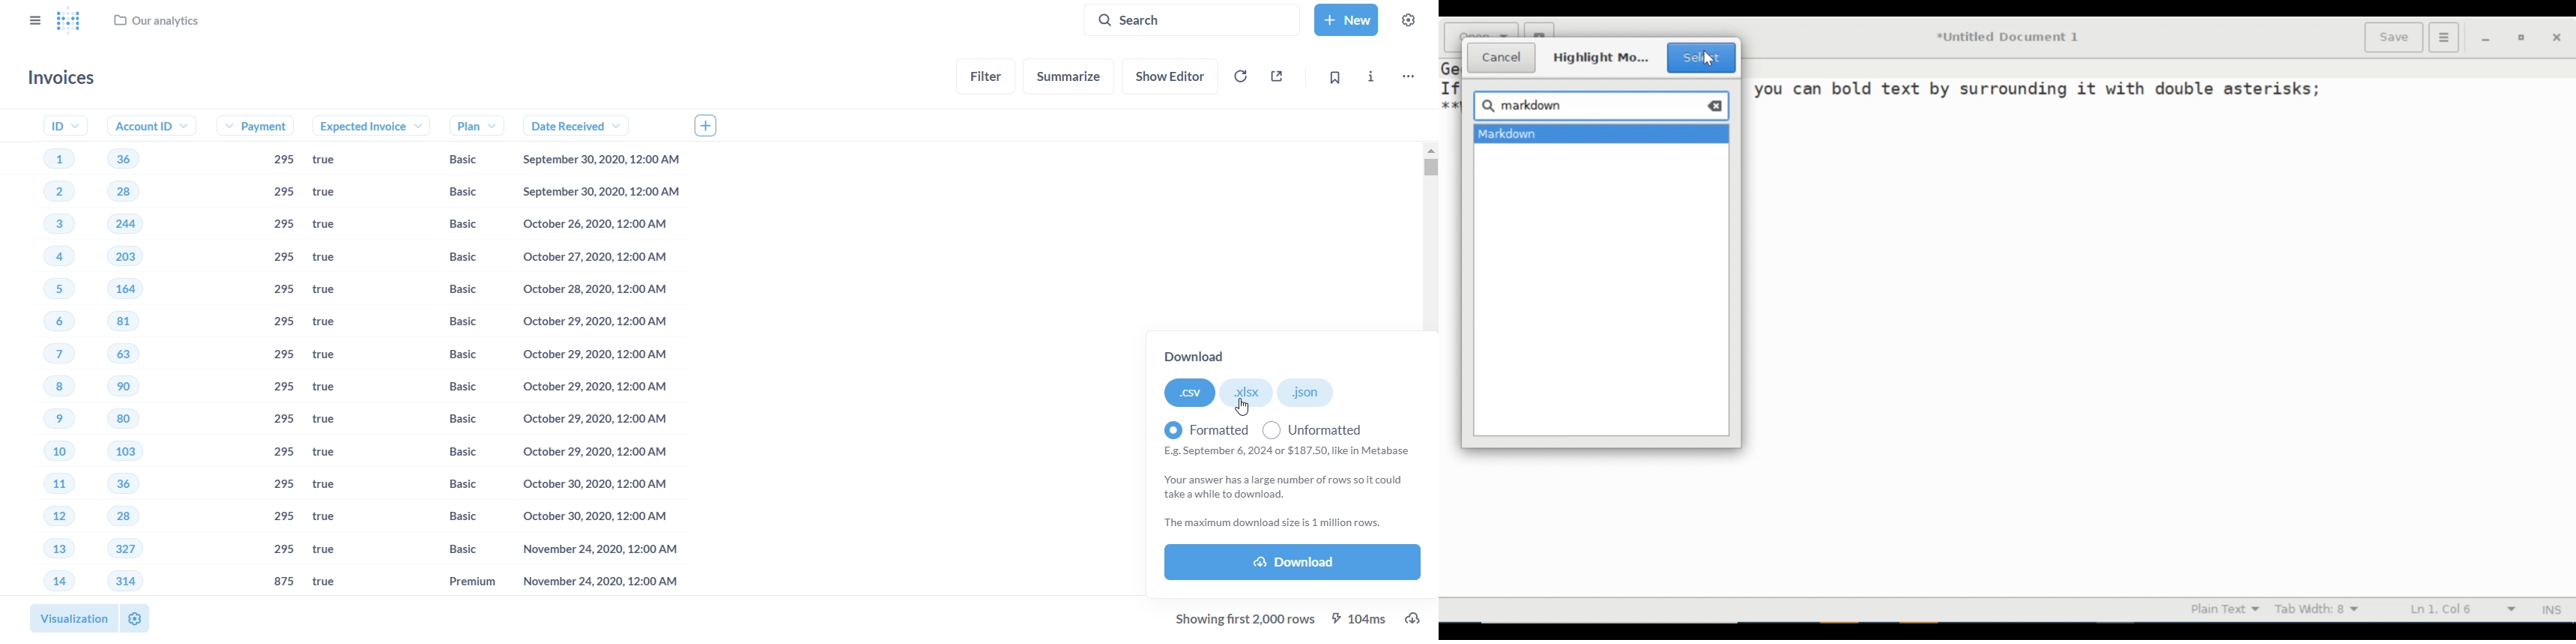  I want to click on 314, so click(124, 580).